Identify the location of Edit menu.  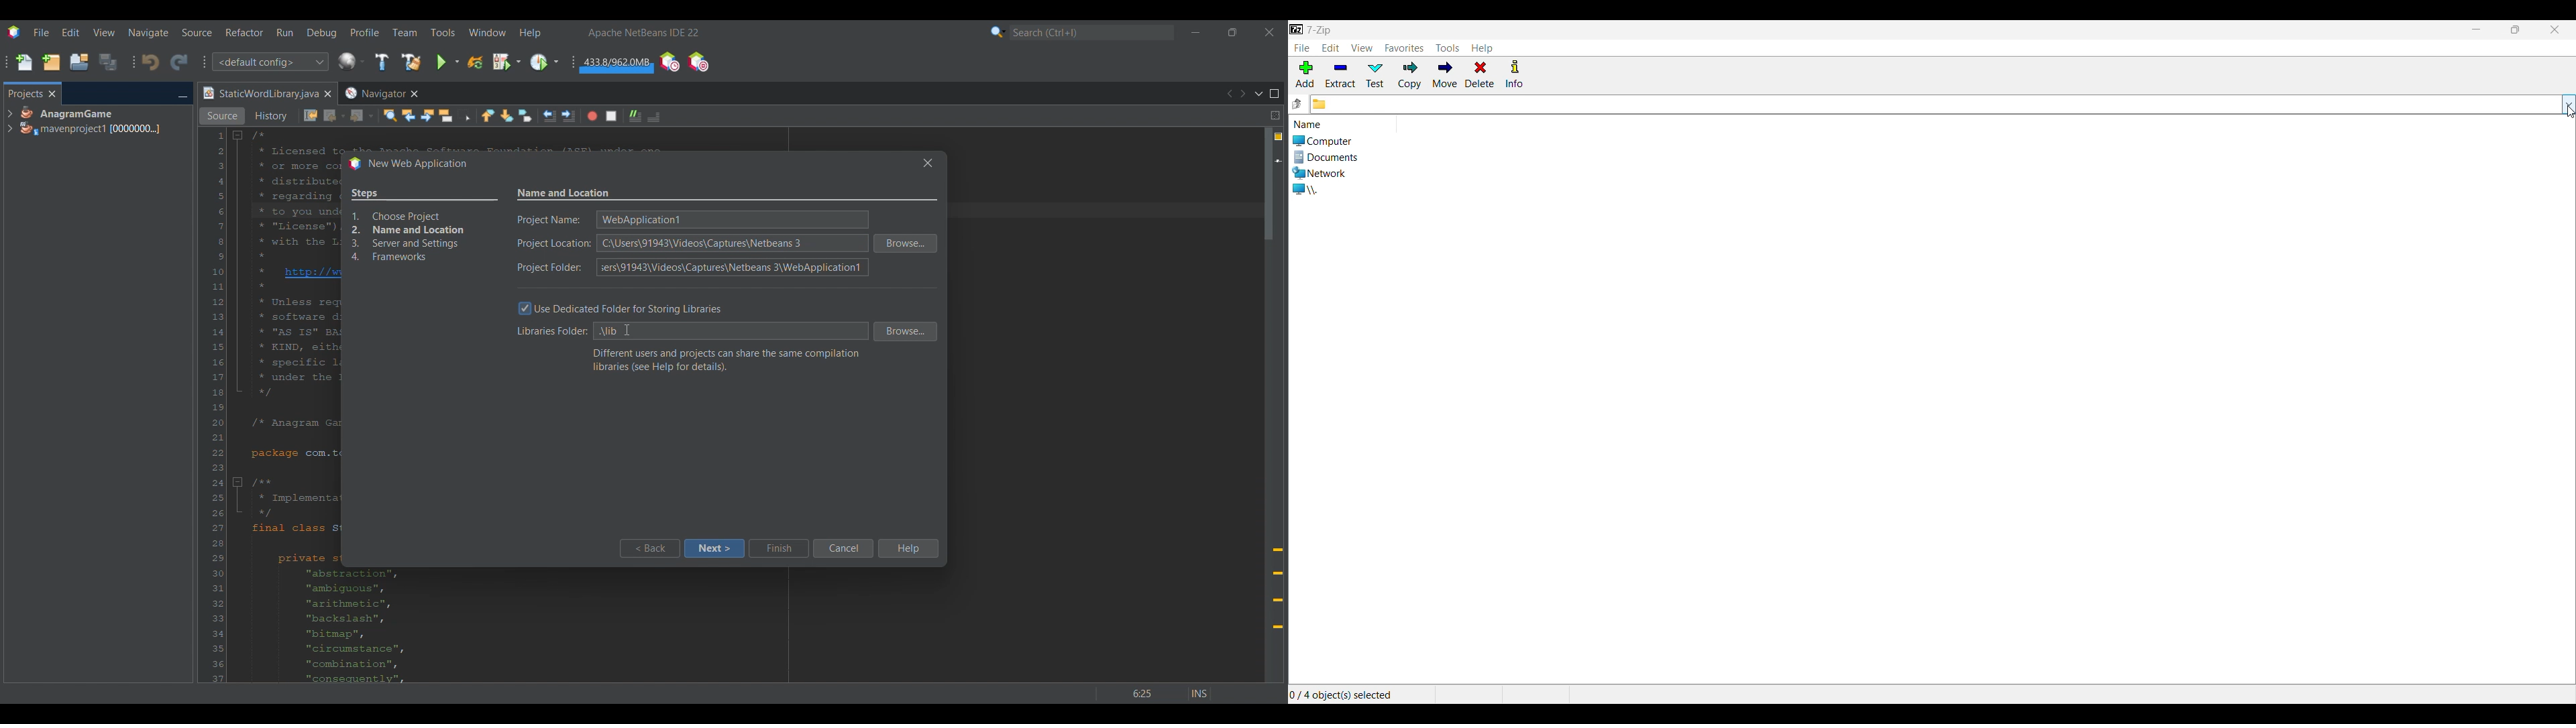
(70, 33).